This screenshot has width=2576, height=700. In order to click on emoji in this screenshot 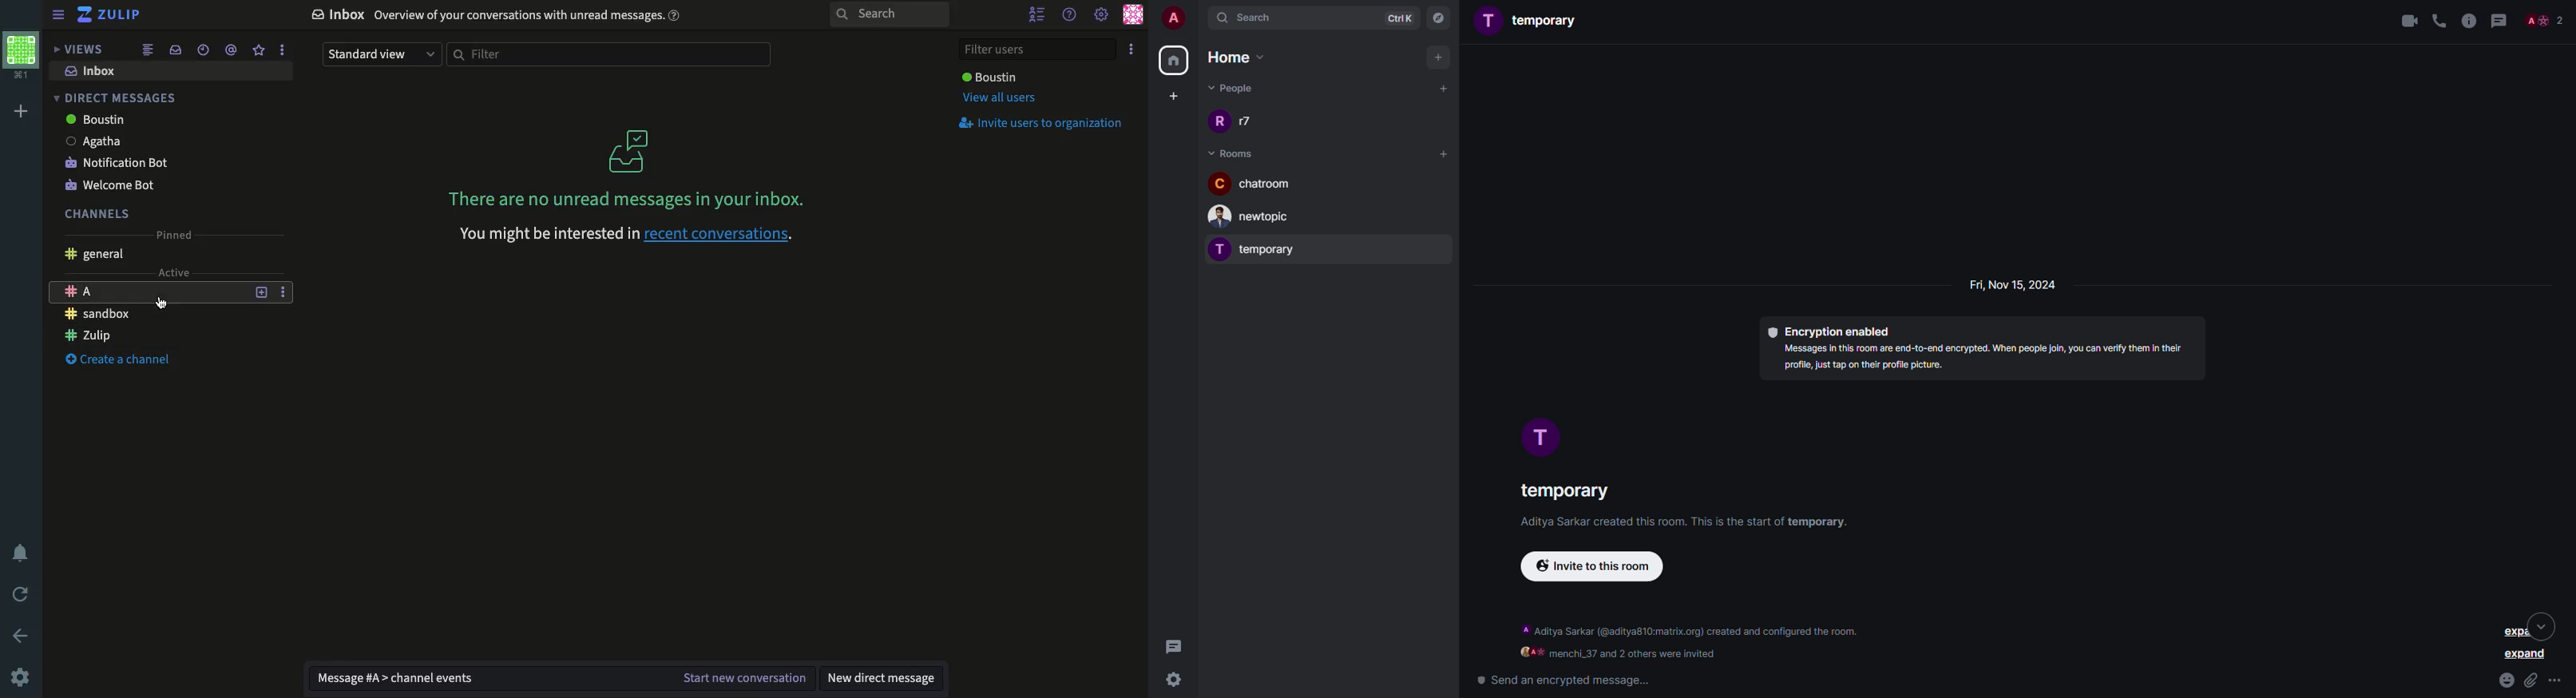, I will do `click(2507, 678)`.